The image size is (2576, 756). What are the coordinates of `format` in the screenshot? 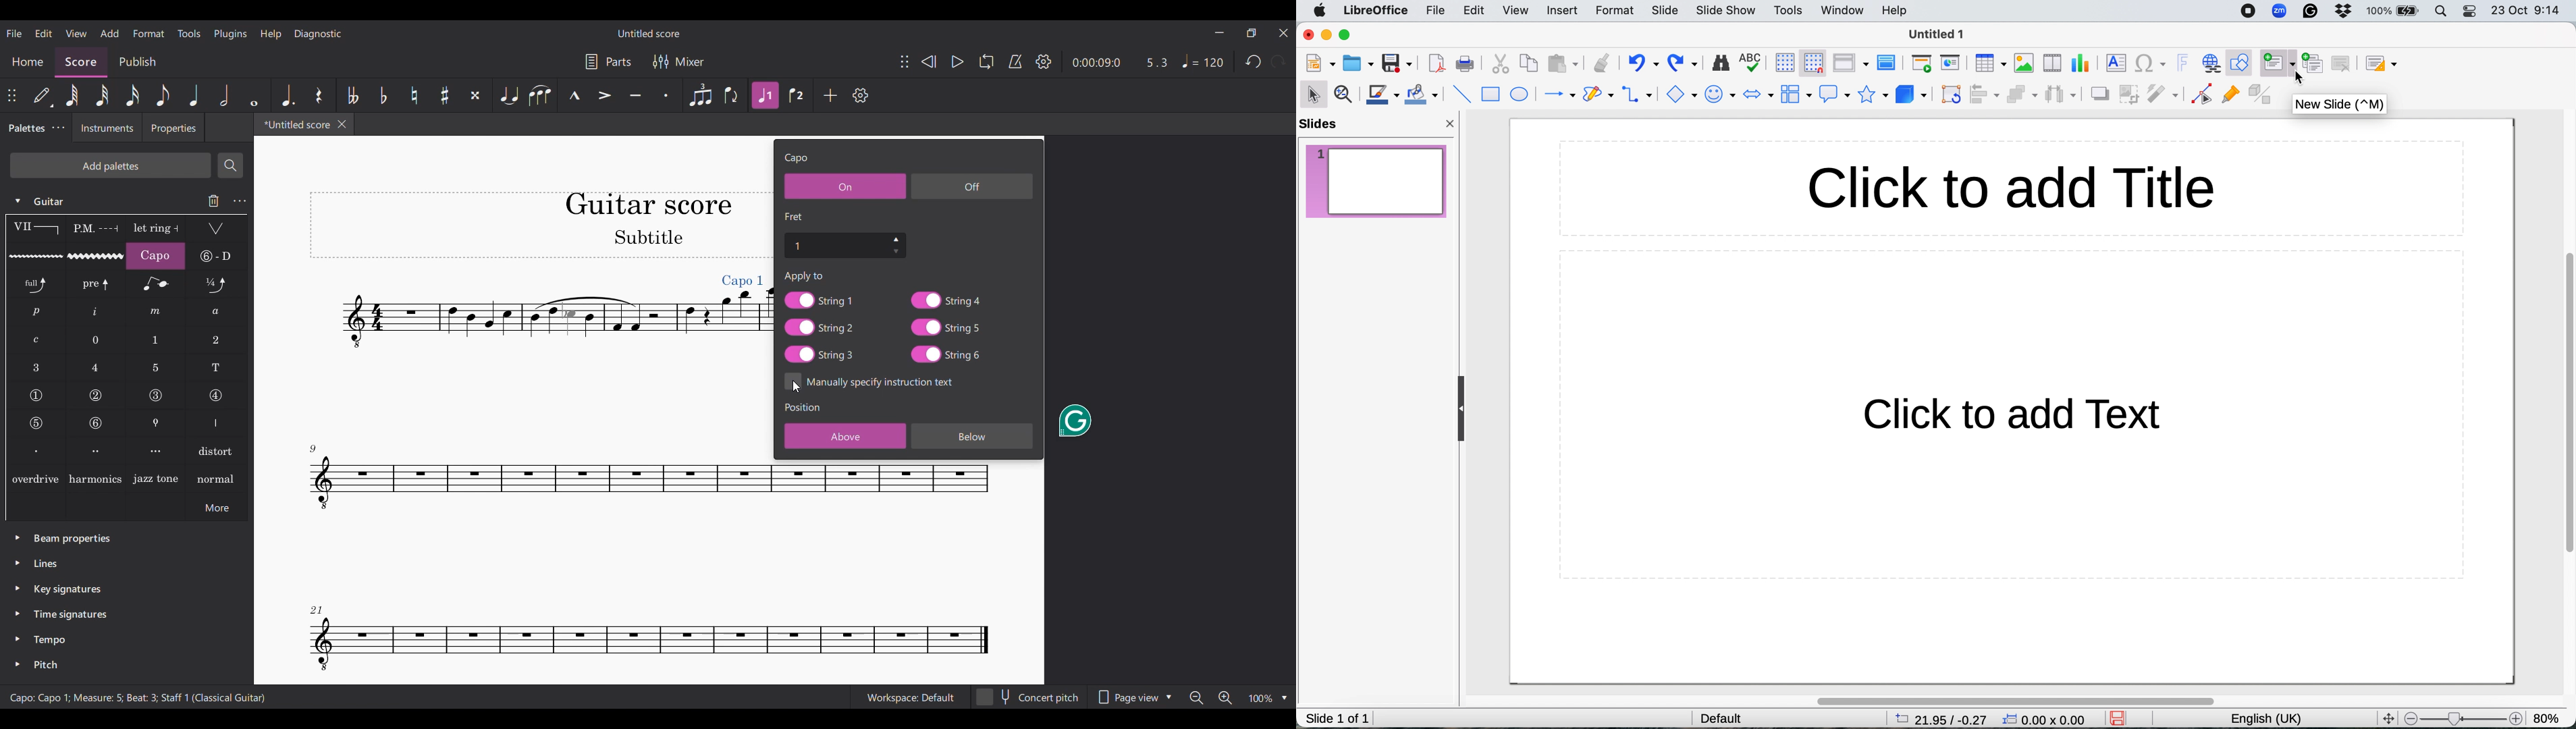 It's located at (1614, 11).